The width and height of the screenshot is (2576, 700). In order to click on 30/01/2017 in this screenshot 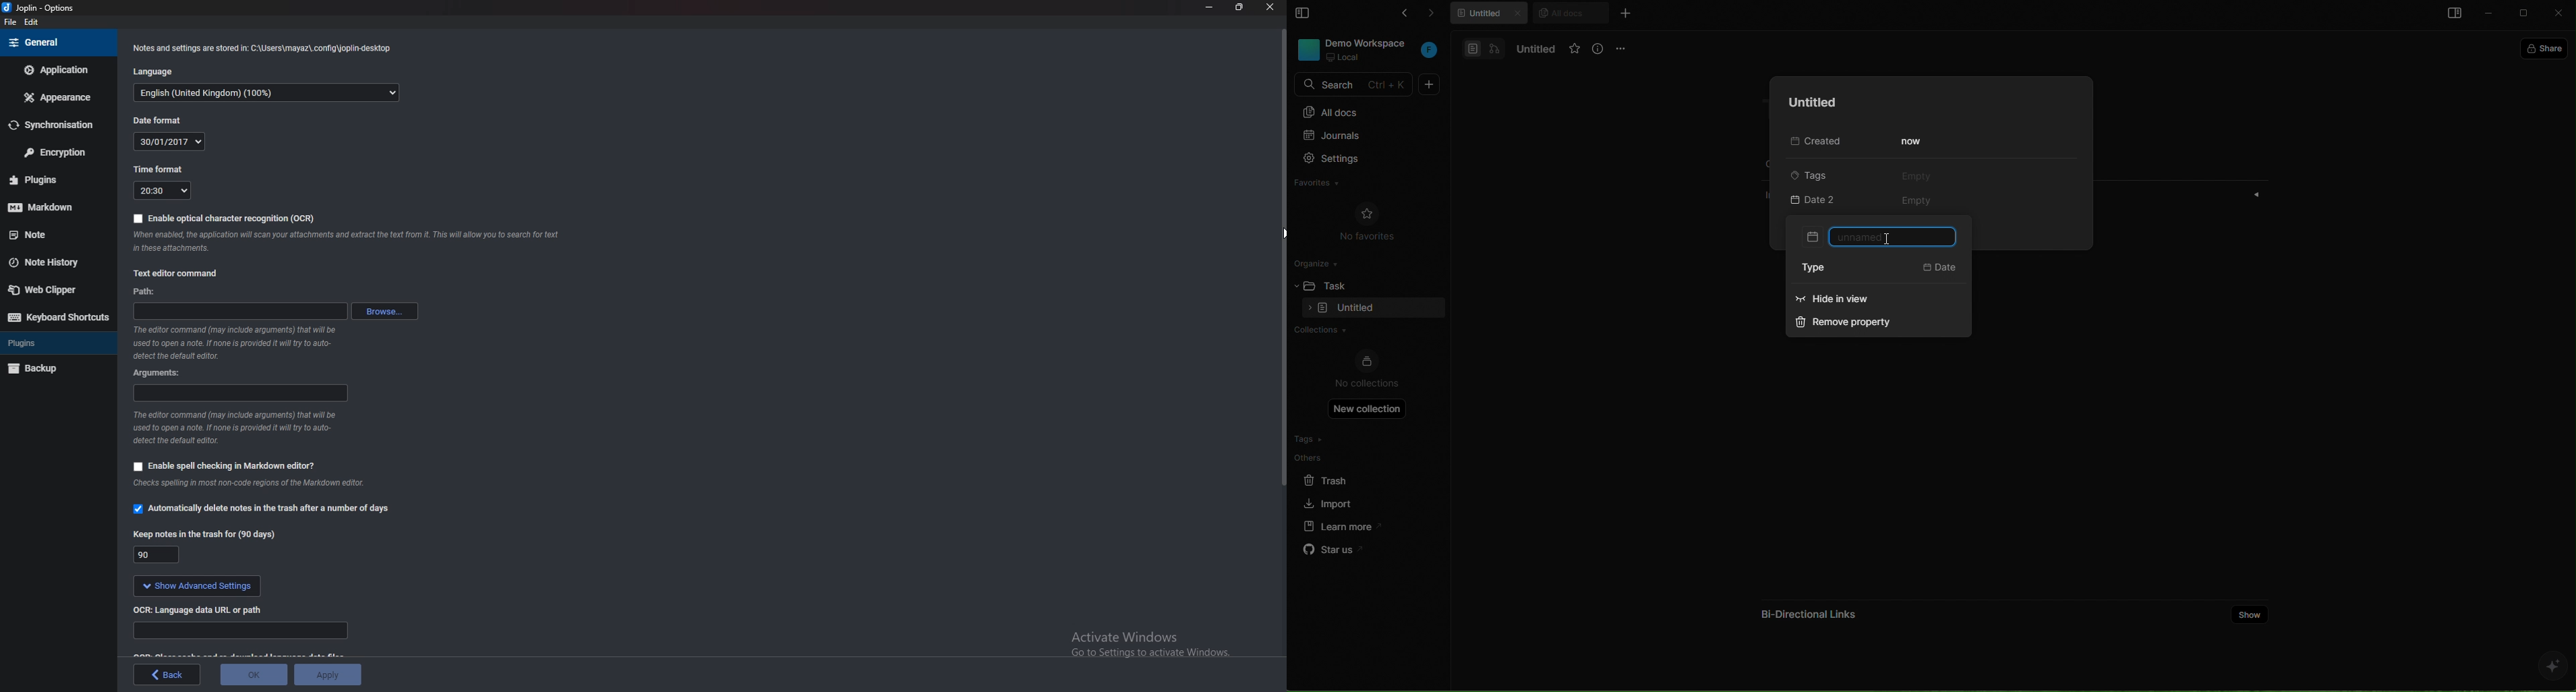, I will do `click(168, 141)`.